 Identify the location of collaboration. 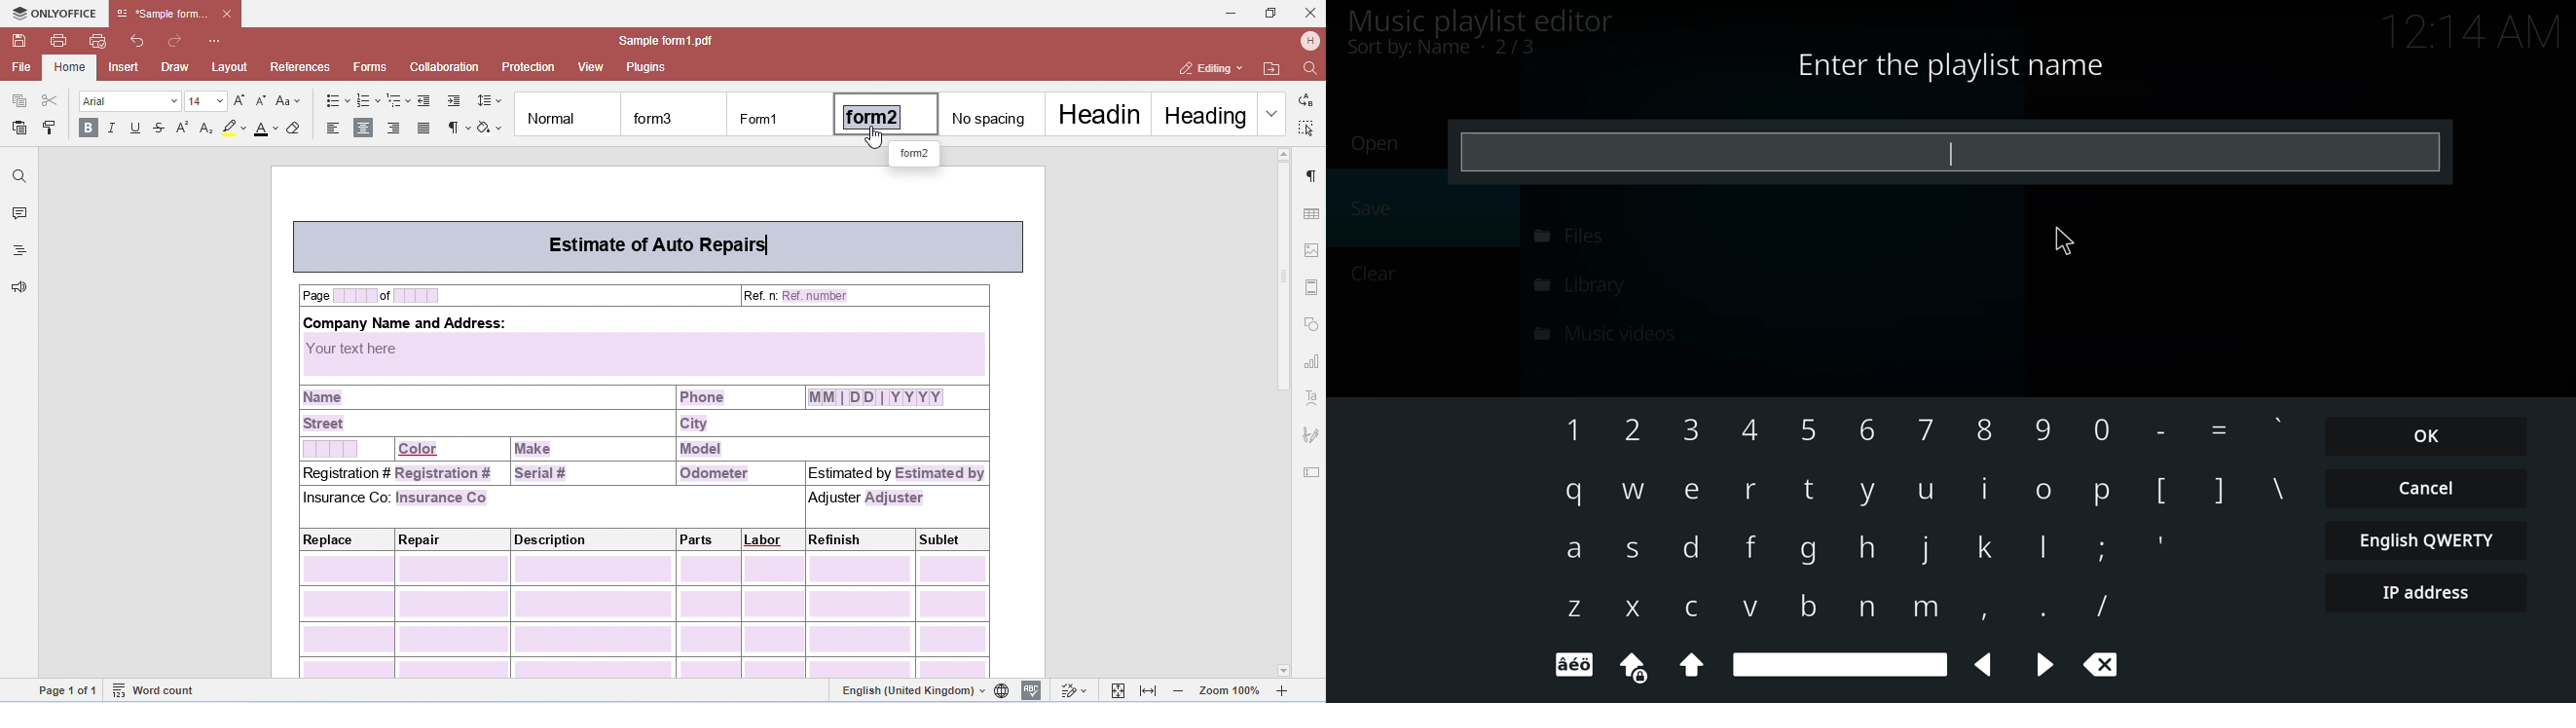
(445, 66).